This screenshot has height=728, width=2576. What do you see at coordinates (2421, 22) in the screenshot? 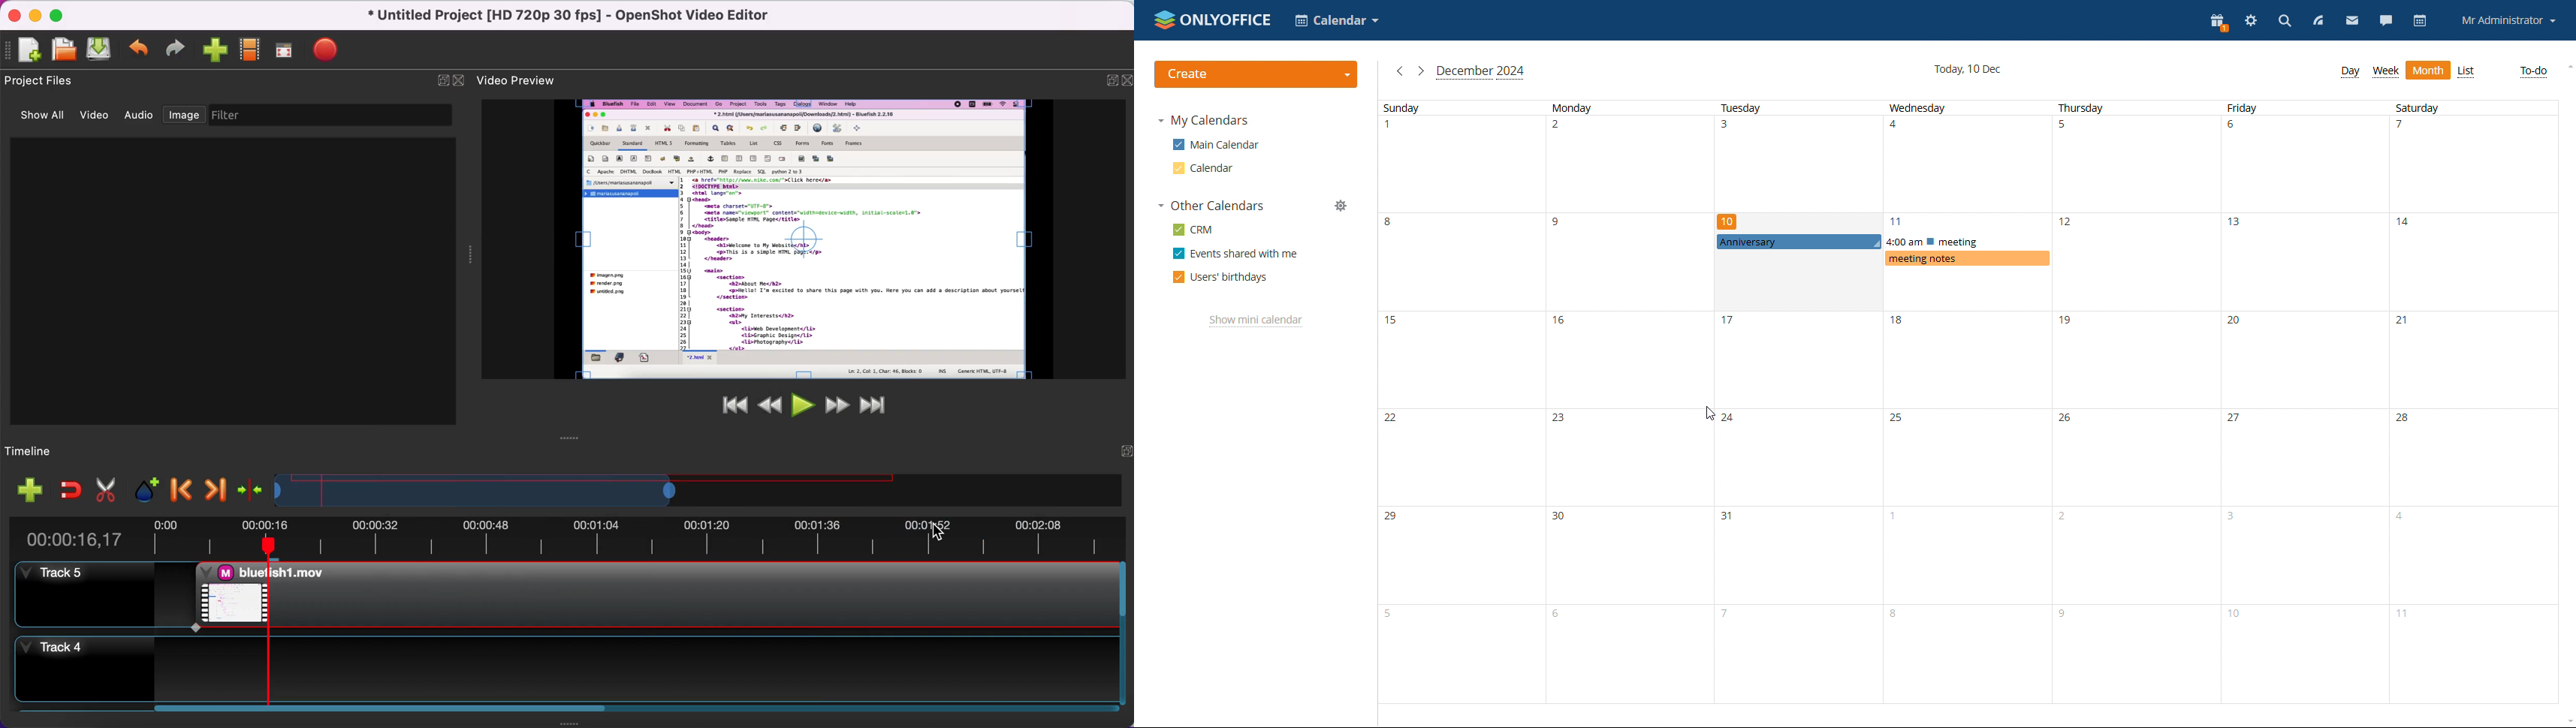
I see `calendar` at bounding box center [2421, 22].